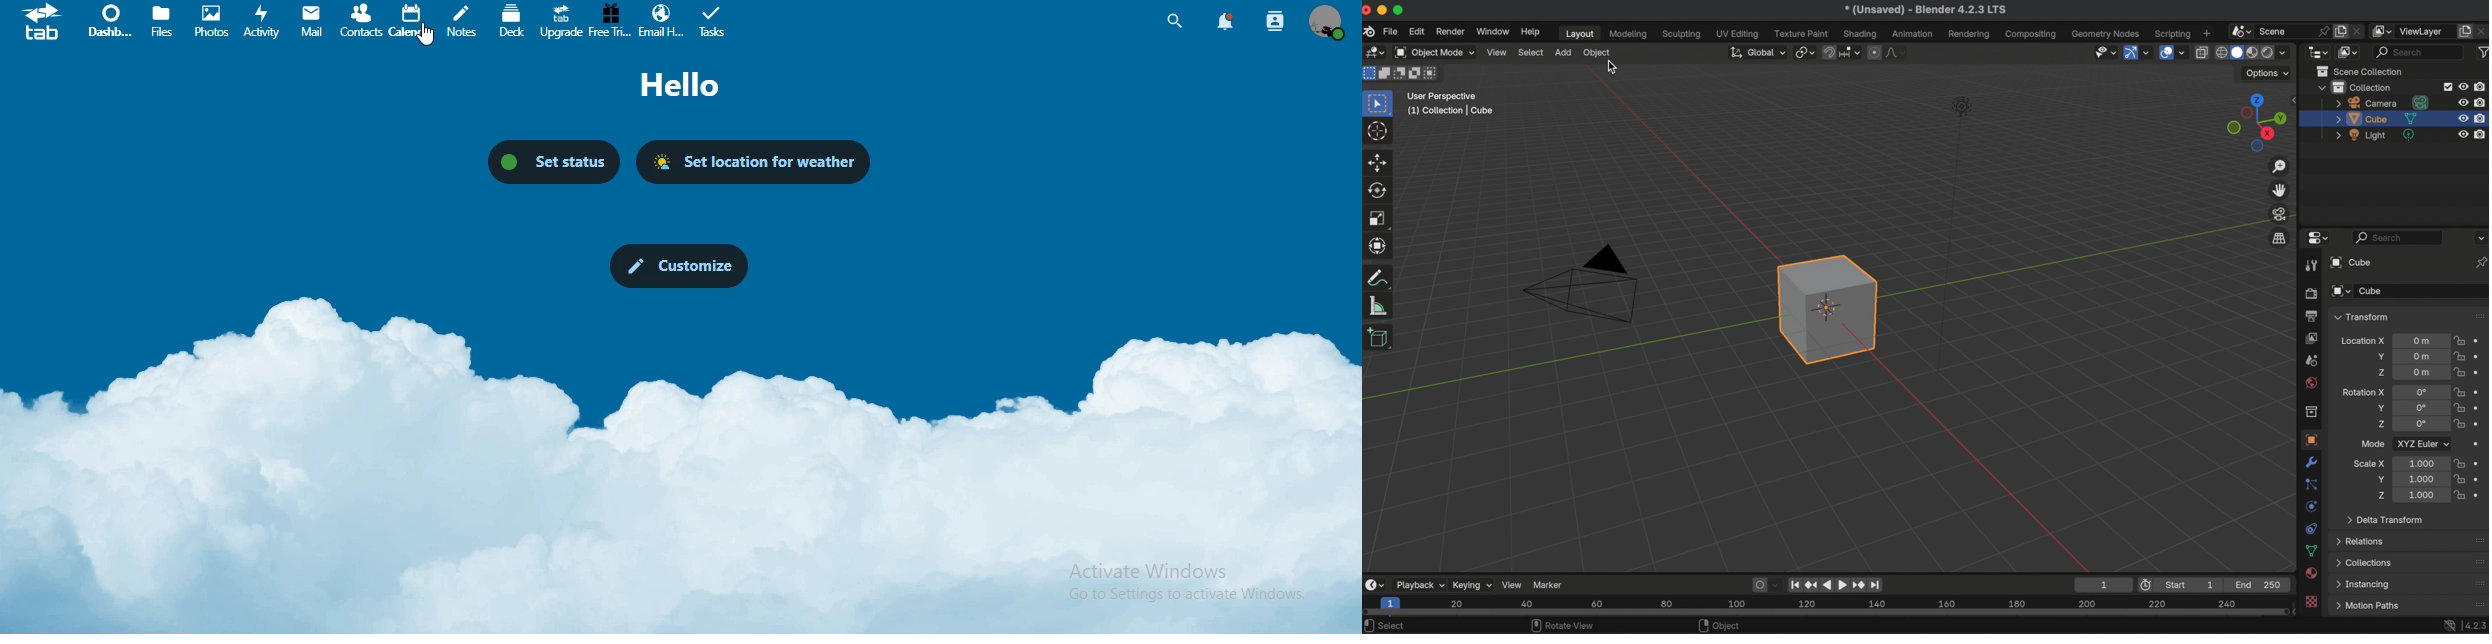 This screenshot has height=644, width=2492. Describe the element at coordinates (1378, 305) in the screenshot. I see `measure` at that location.